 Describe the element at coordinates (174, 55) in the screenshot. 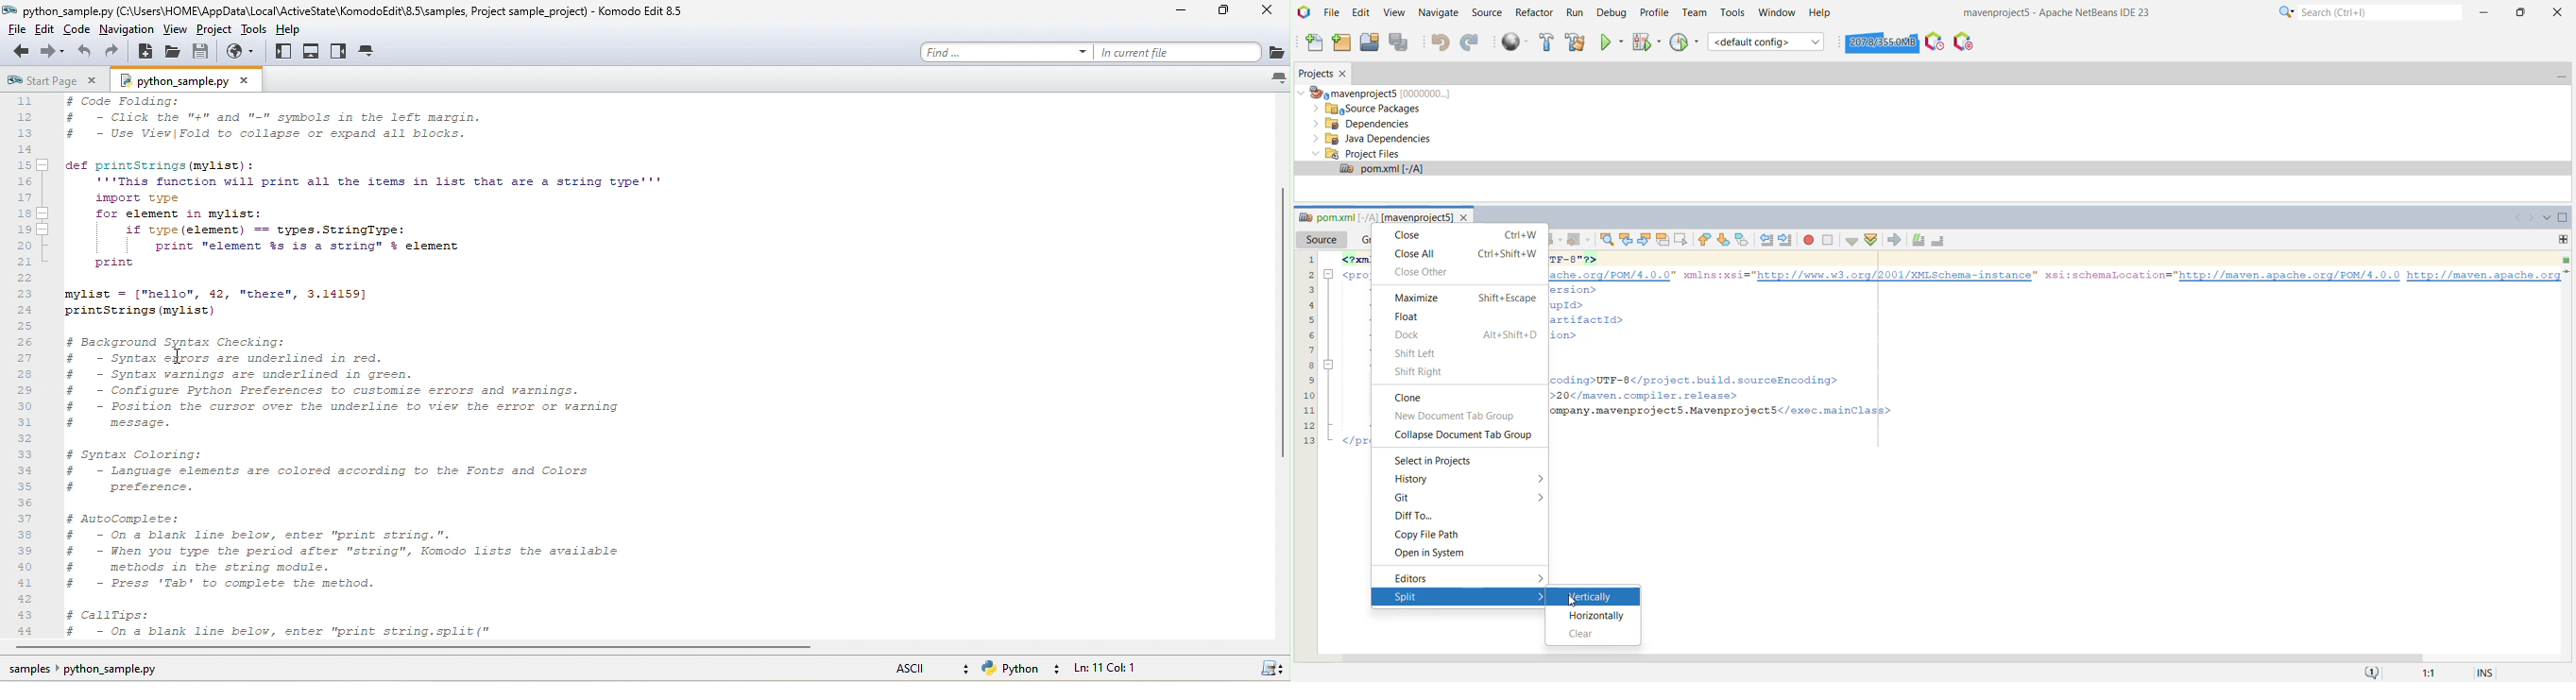

I see `open` at that location.